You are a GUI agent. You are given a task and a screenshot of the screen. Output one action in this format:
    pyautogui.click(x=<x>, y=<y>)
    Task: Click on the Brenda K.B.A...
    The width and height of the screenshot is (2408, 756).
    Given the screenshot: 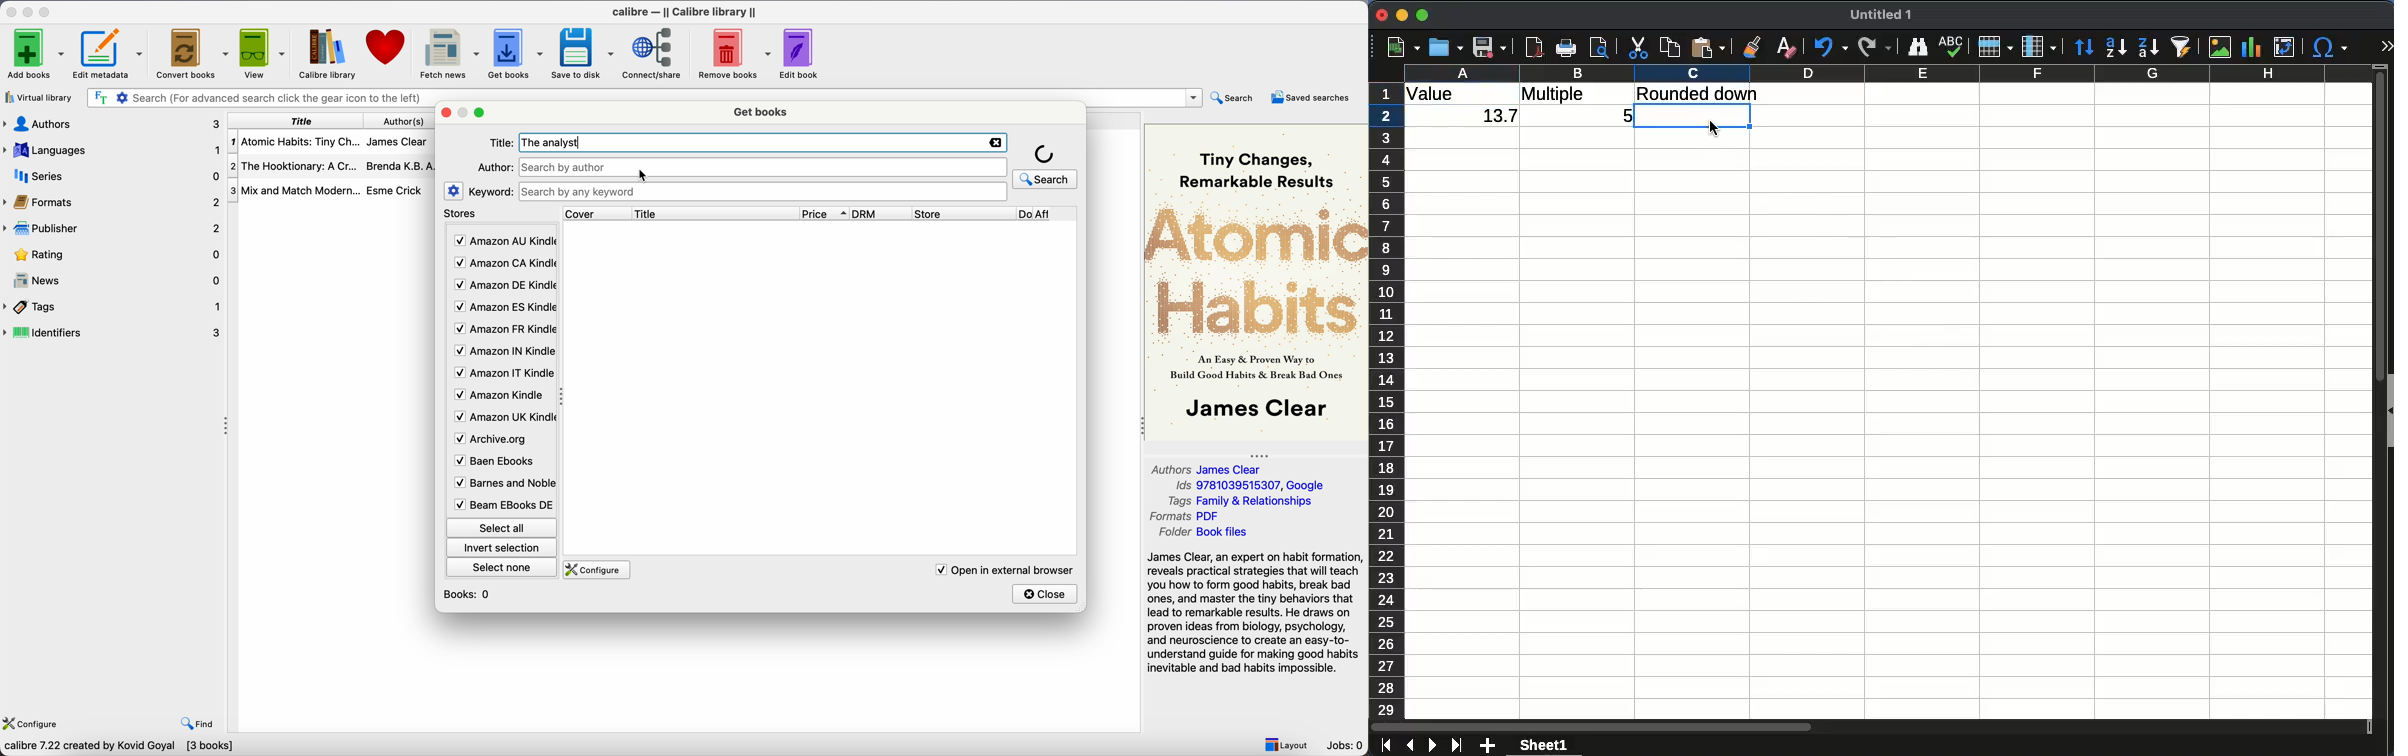 What is the action you would take?
    pyautogui.click(x=404, y=166)
    